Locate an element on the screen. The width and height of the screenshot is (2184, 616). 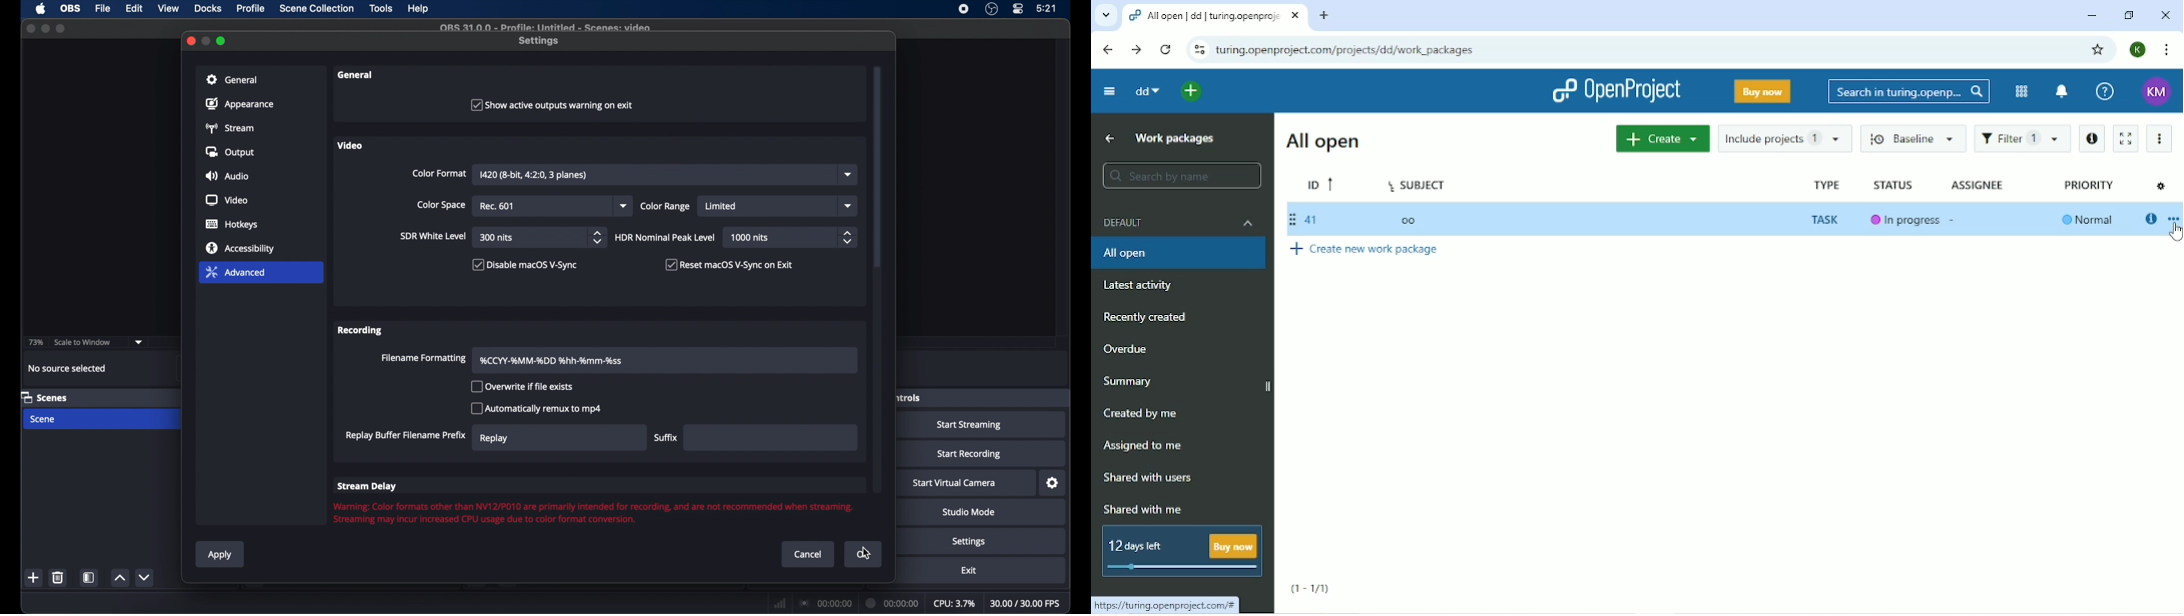
stepper buttons is located at coordinates (598, 237).